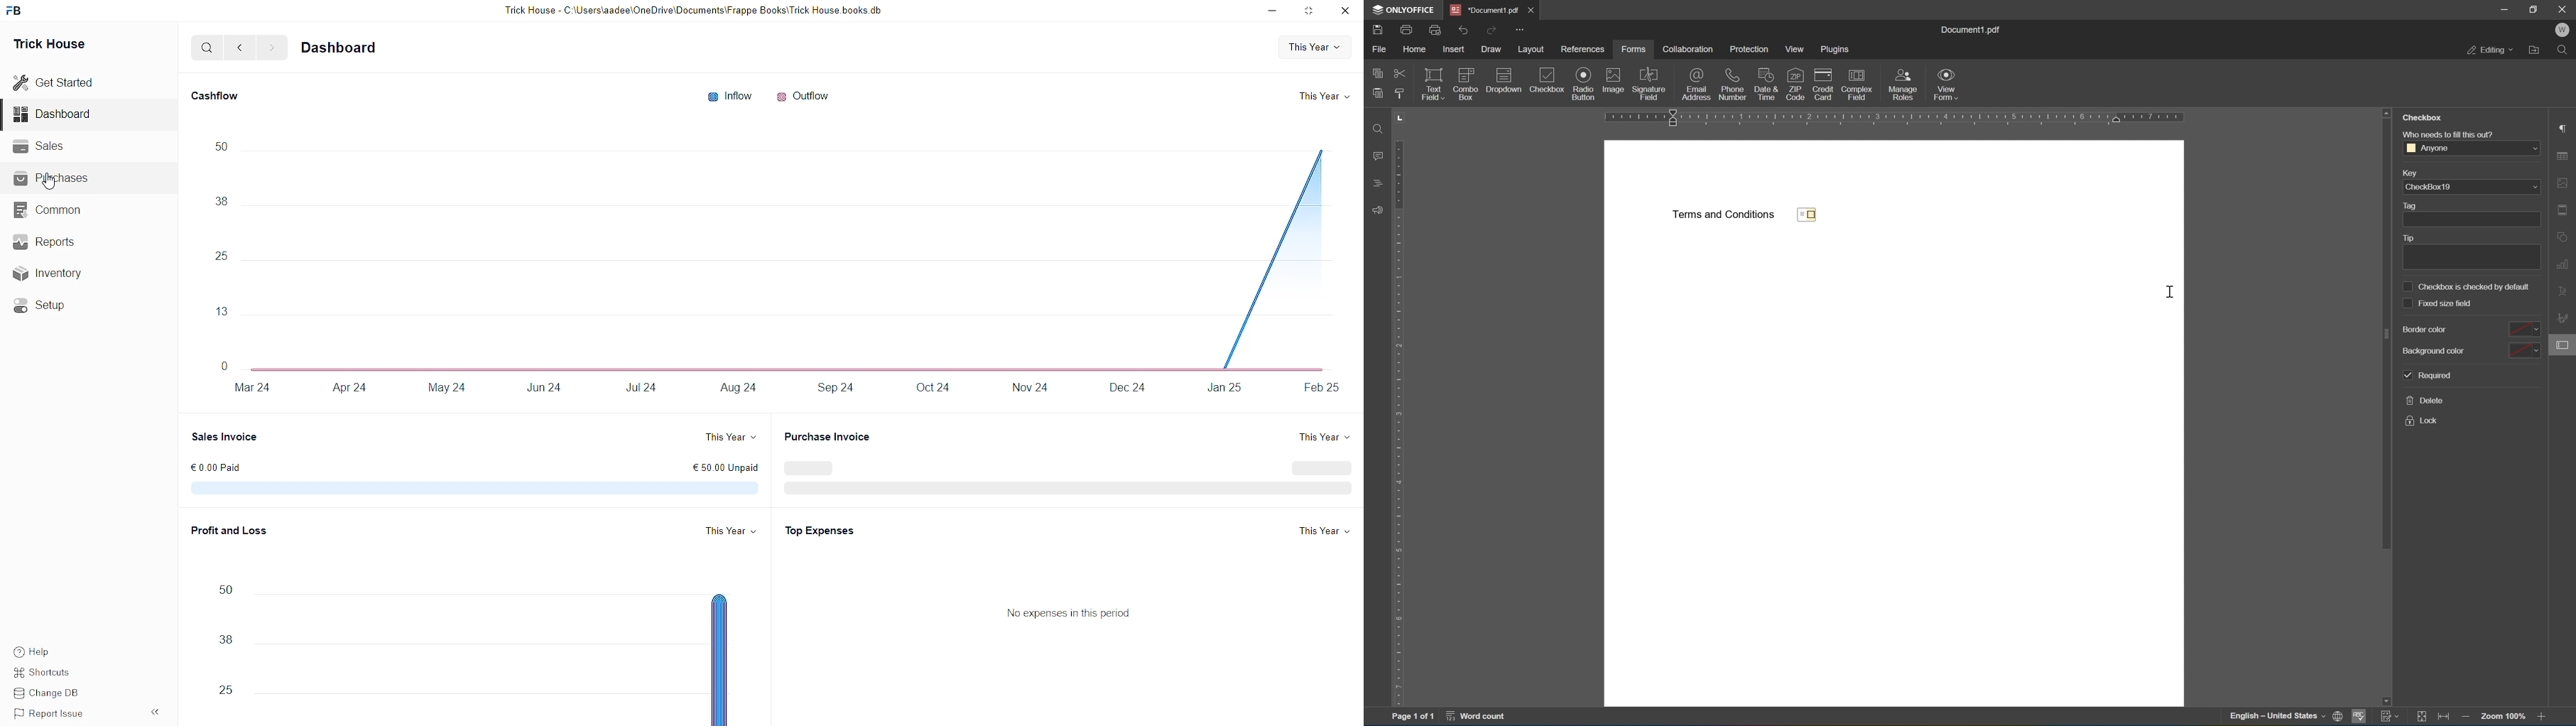 The height and width of the screenshot is (728, 2576). Describe the element at coordinates (342, 48) in the screenshot. I see `Dashboard` at that location.